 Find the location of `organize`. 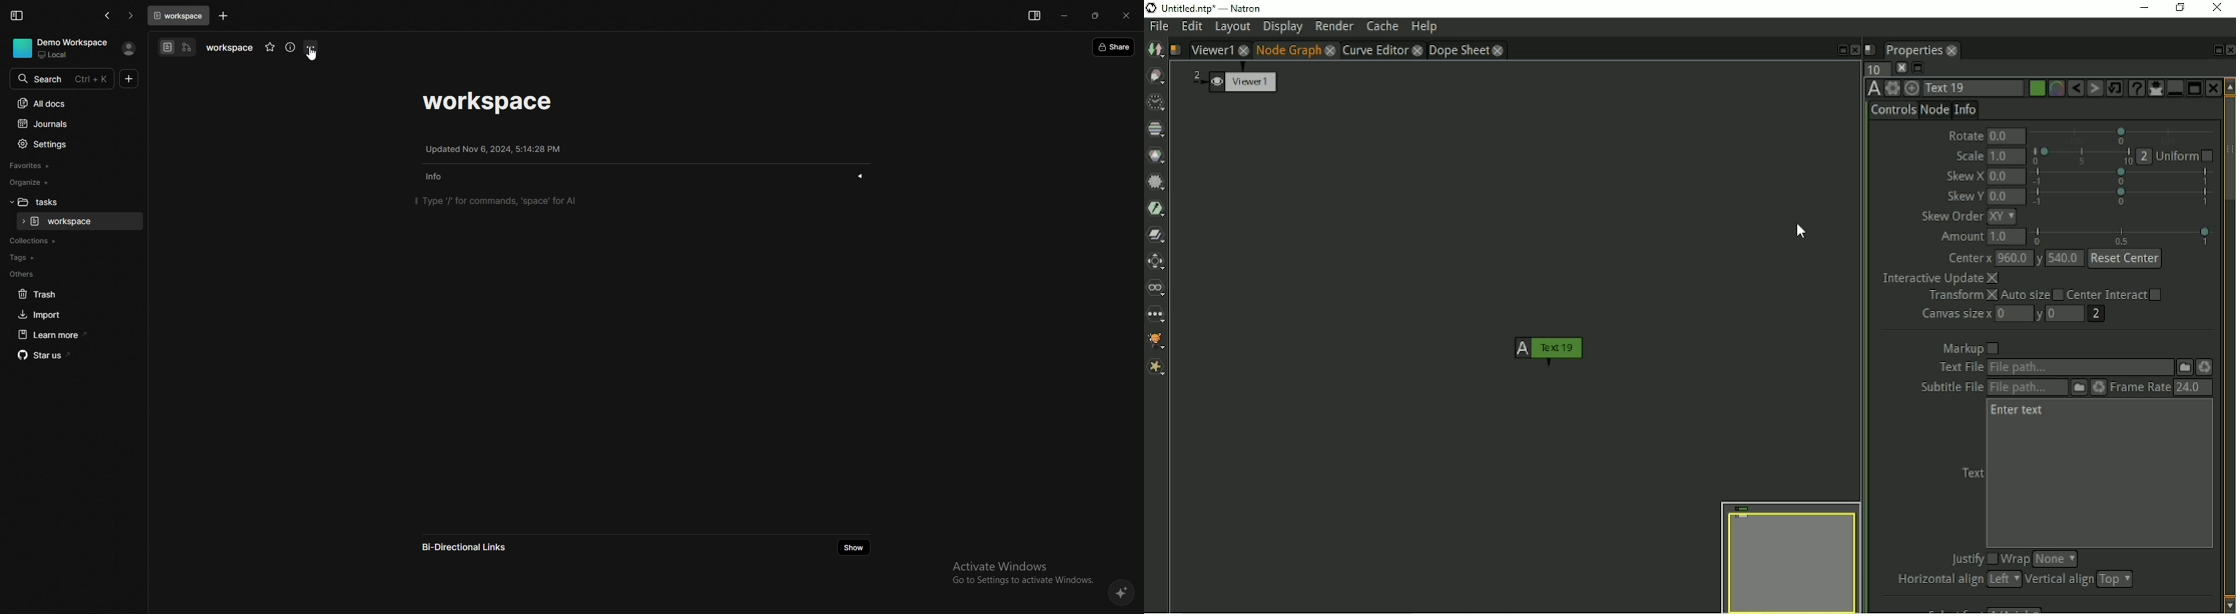

organize is located at coordinates (64, 182).